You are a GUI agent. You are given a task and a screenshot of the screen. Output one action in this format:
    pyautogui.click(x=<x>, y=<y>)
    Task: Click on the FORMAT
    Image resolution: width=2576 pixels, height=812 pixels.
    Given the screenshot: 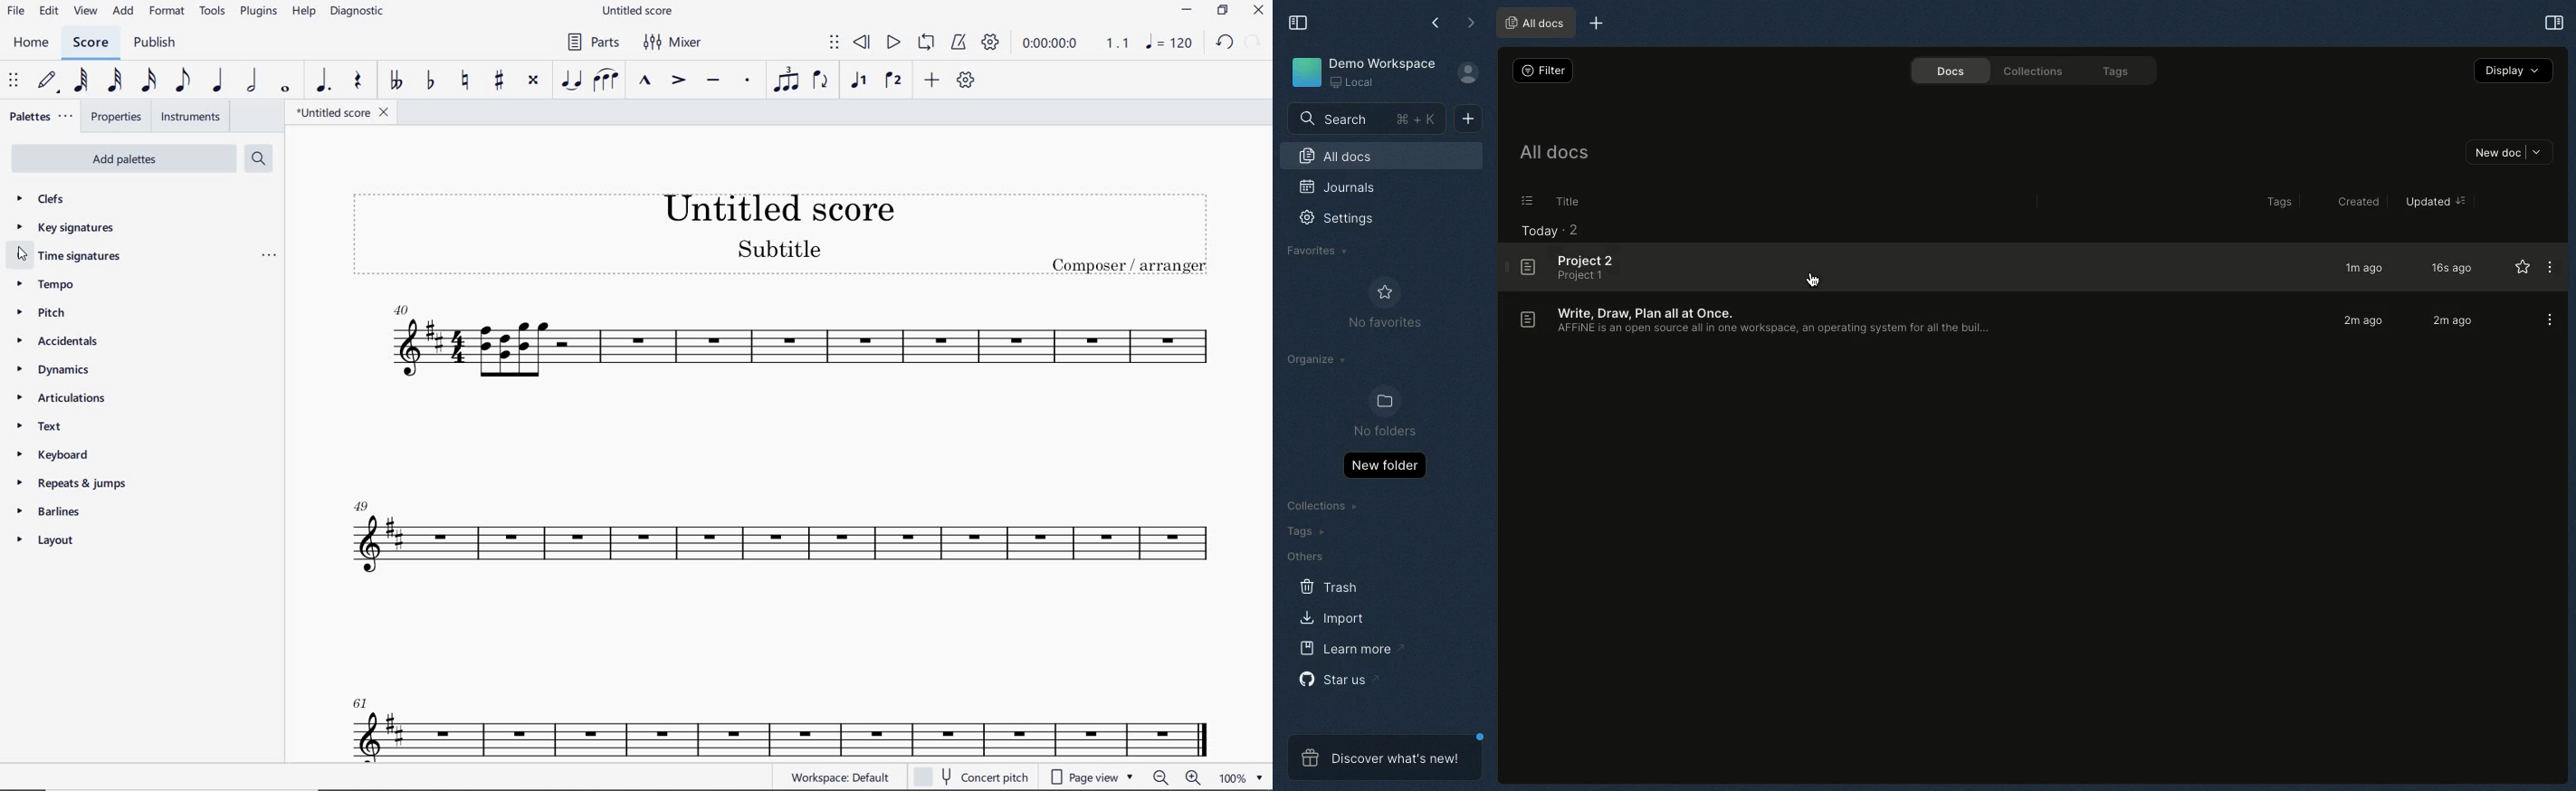 What is the action you would take?
    pyautogui.click(x=167, y=11)
    